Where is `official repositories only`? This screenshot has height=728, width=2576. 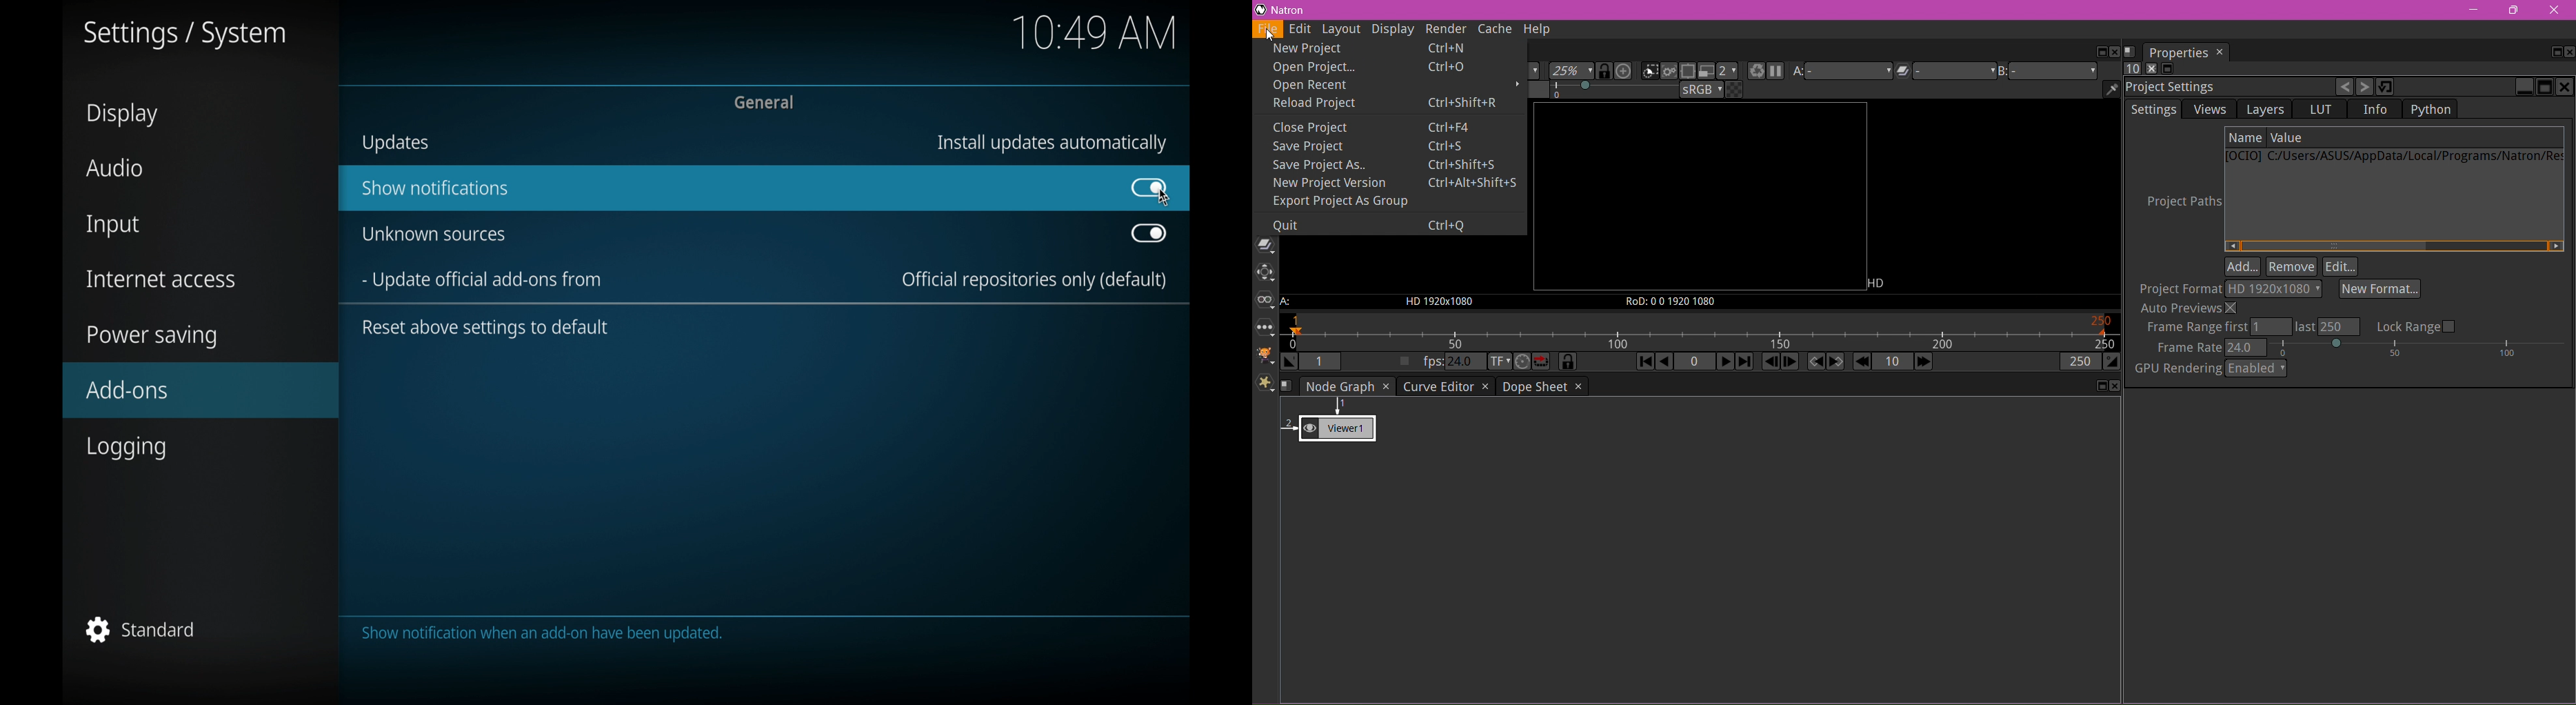 official repositories only is located at coordinates (1035, 281).